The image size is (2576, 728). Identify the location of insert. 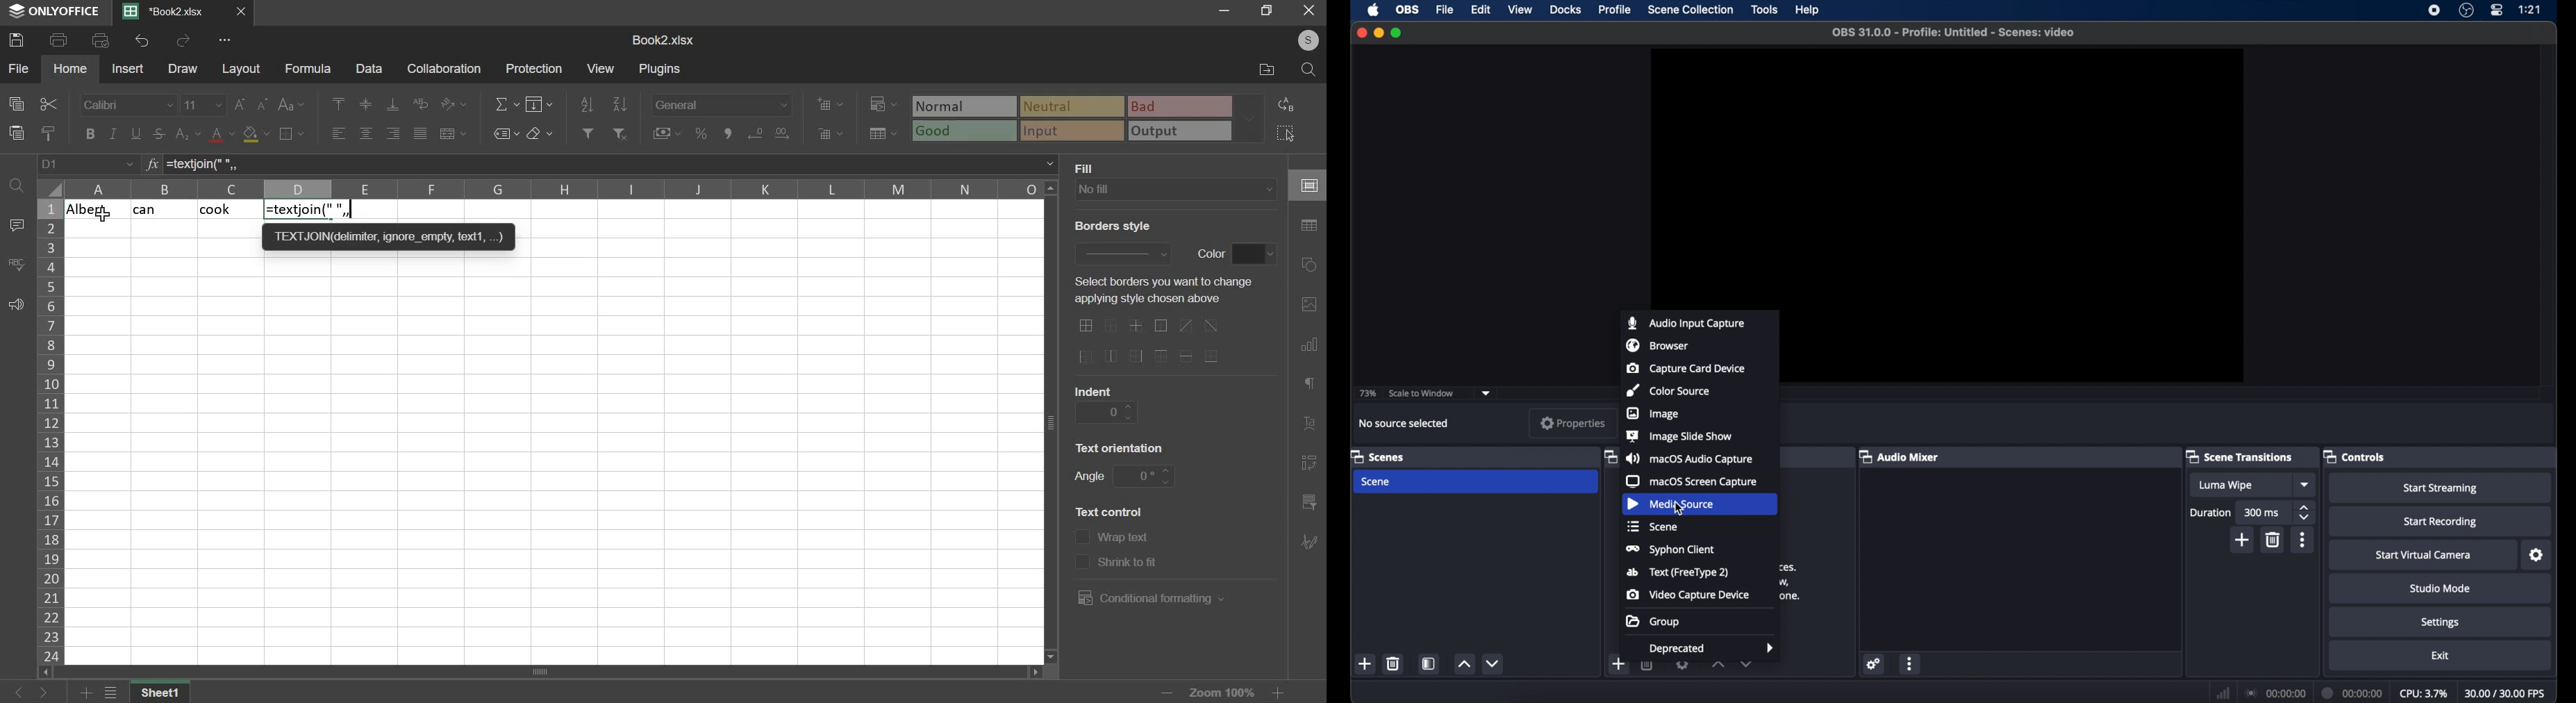
(127, 68).